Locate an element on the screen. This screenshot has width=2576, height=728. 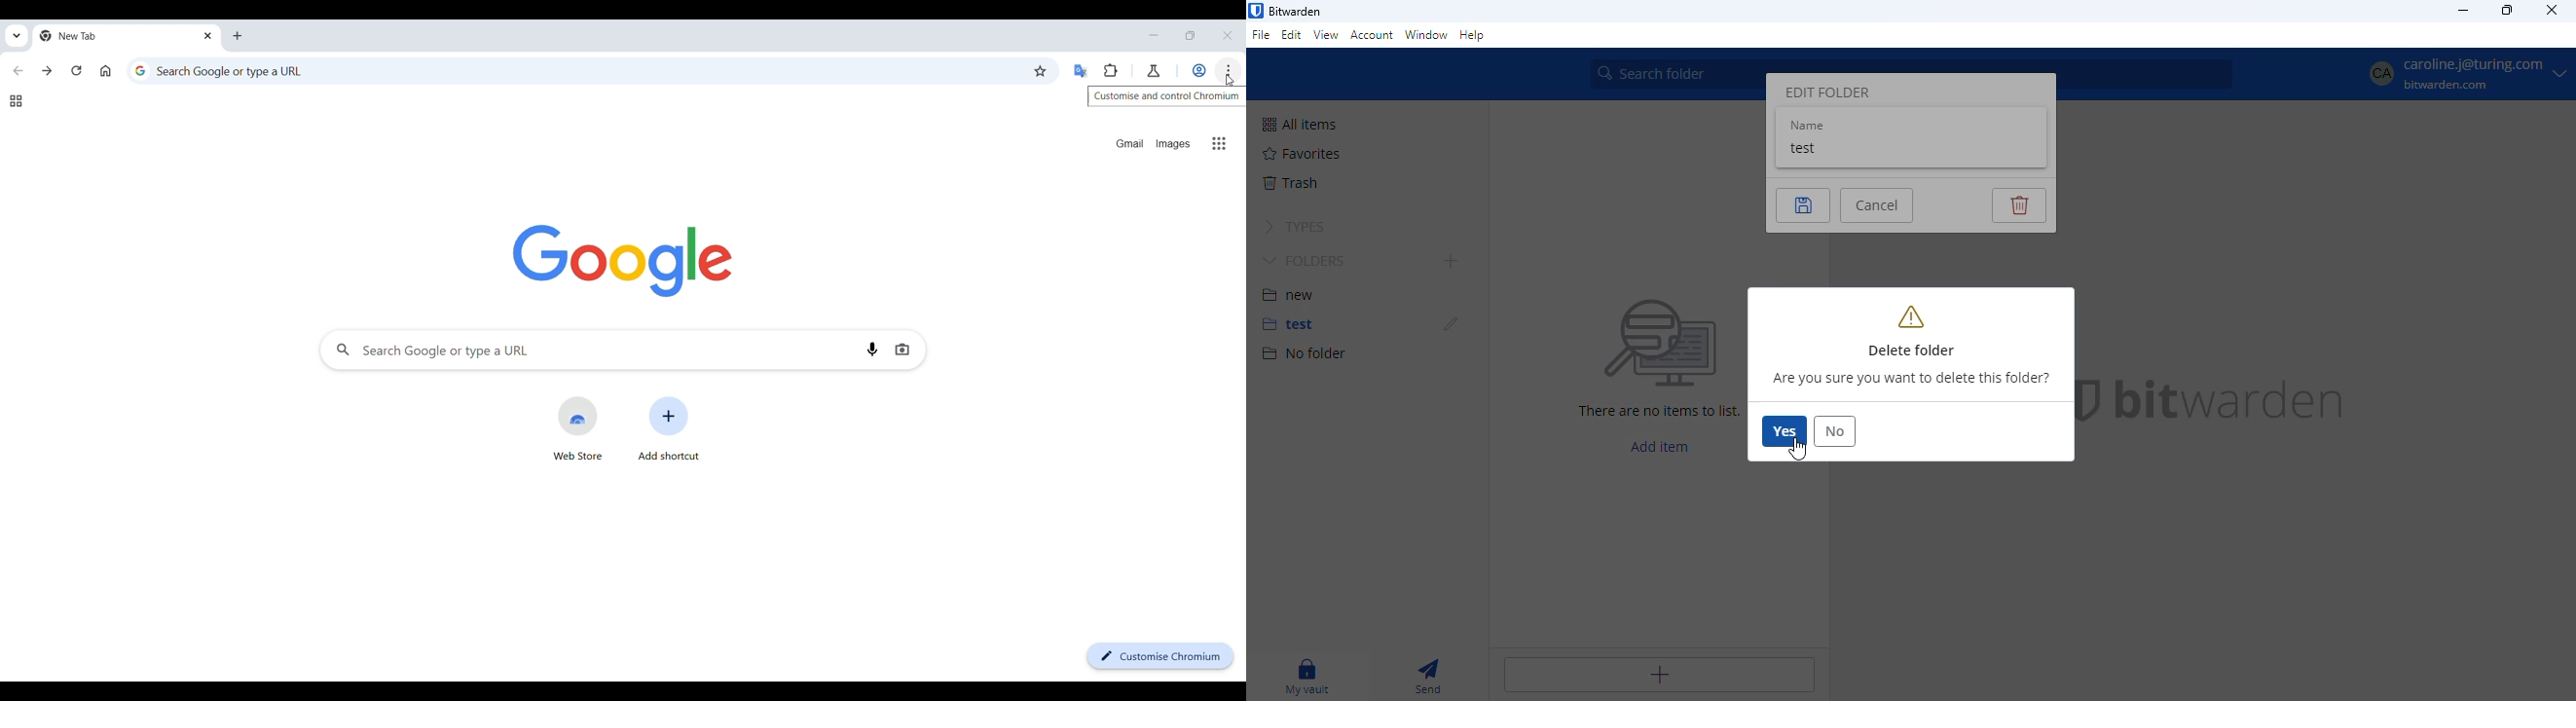
Close interface is located at coordinates (1228, 35).